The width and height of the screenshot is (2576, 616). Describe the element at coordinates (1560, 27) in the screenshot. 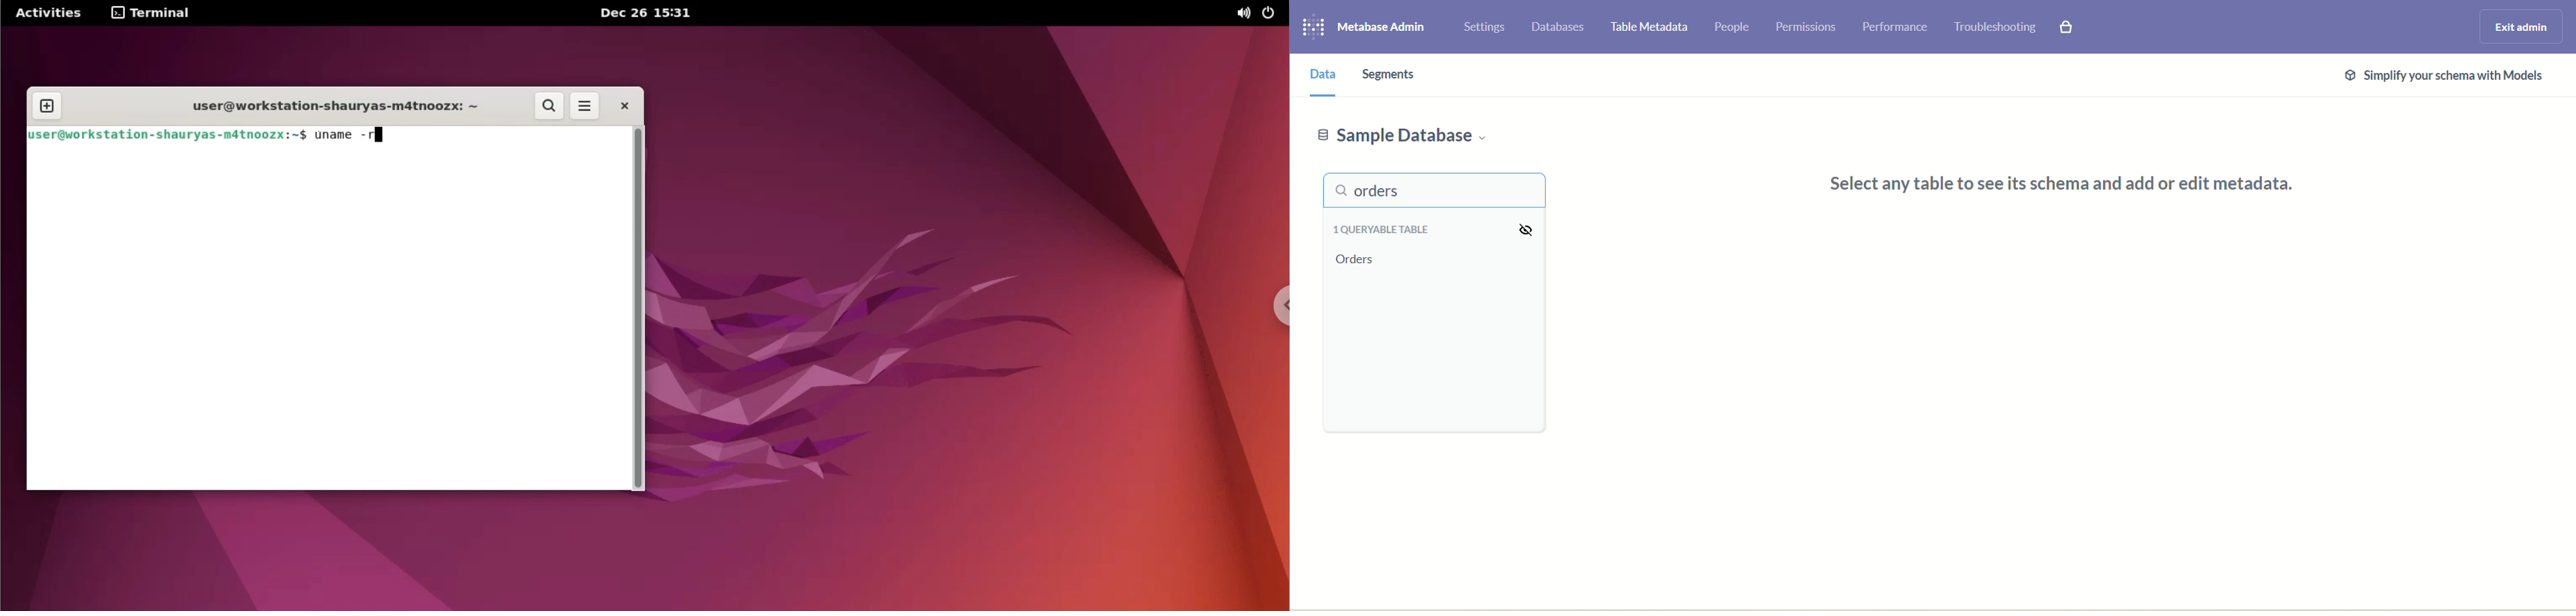

I see `databases` at that location.